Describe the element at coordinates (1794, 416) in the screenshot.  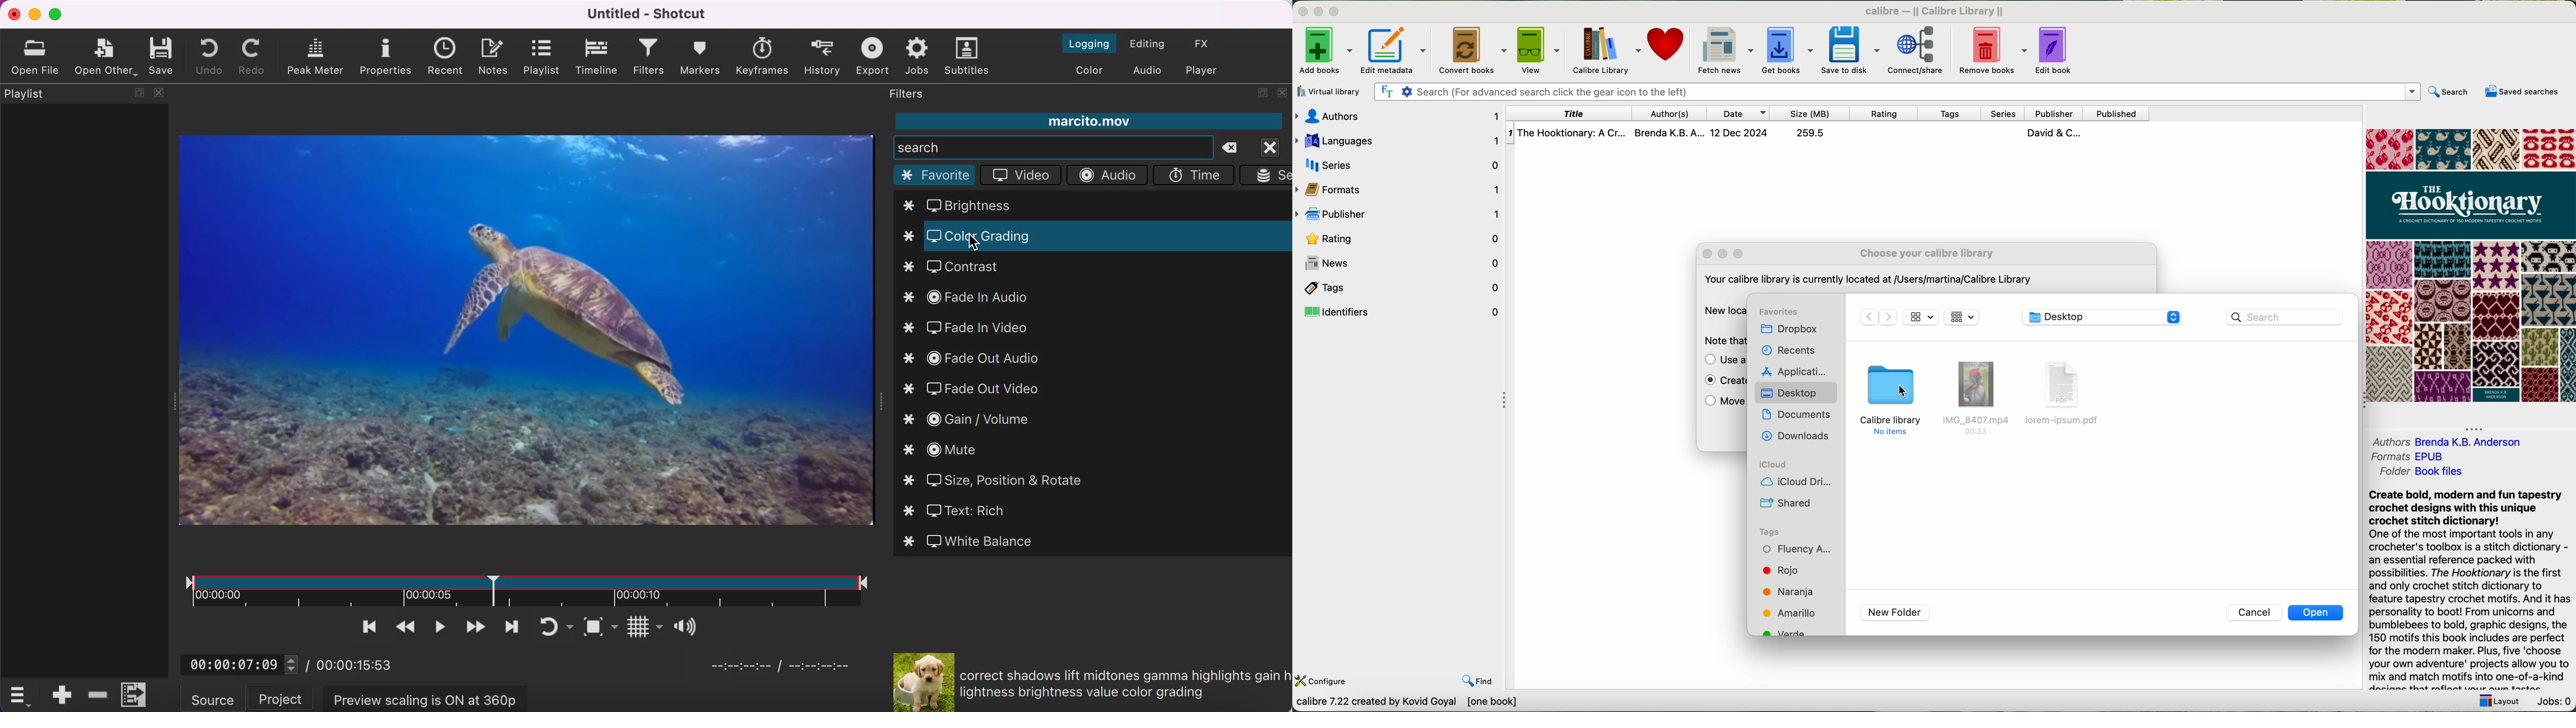
I see `documents` at that location.